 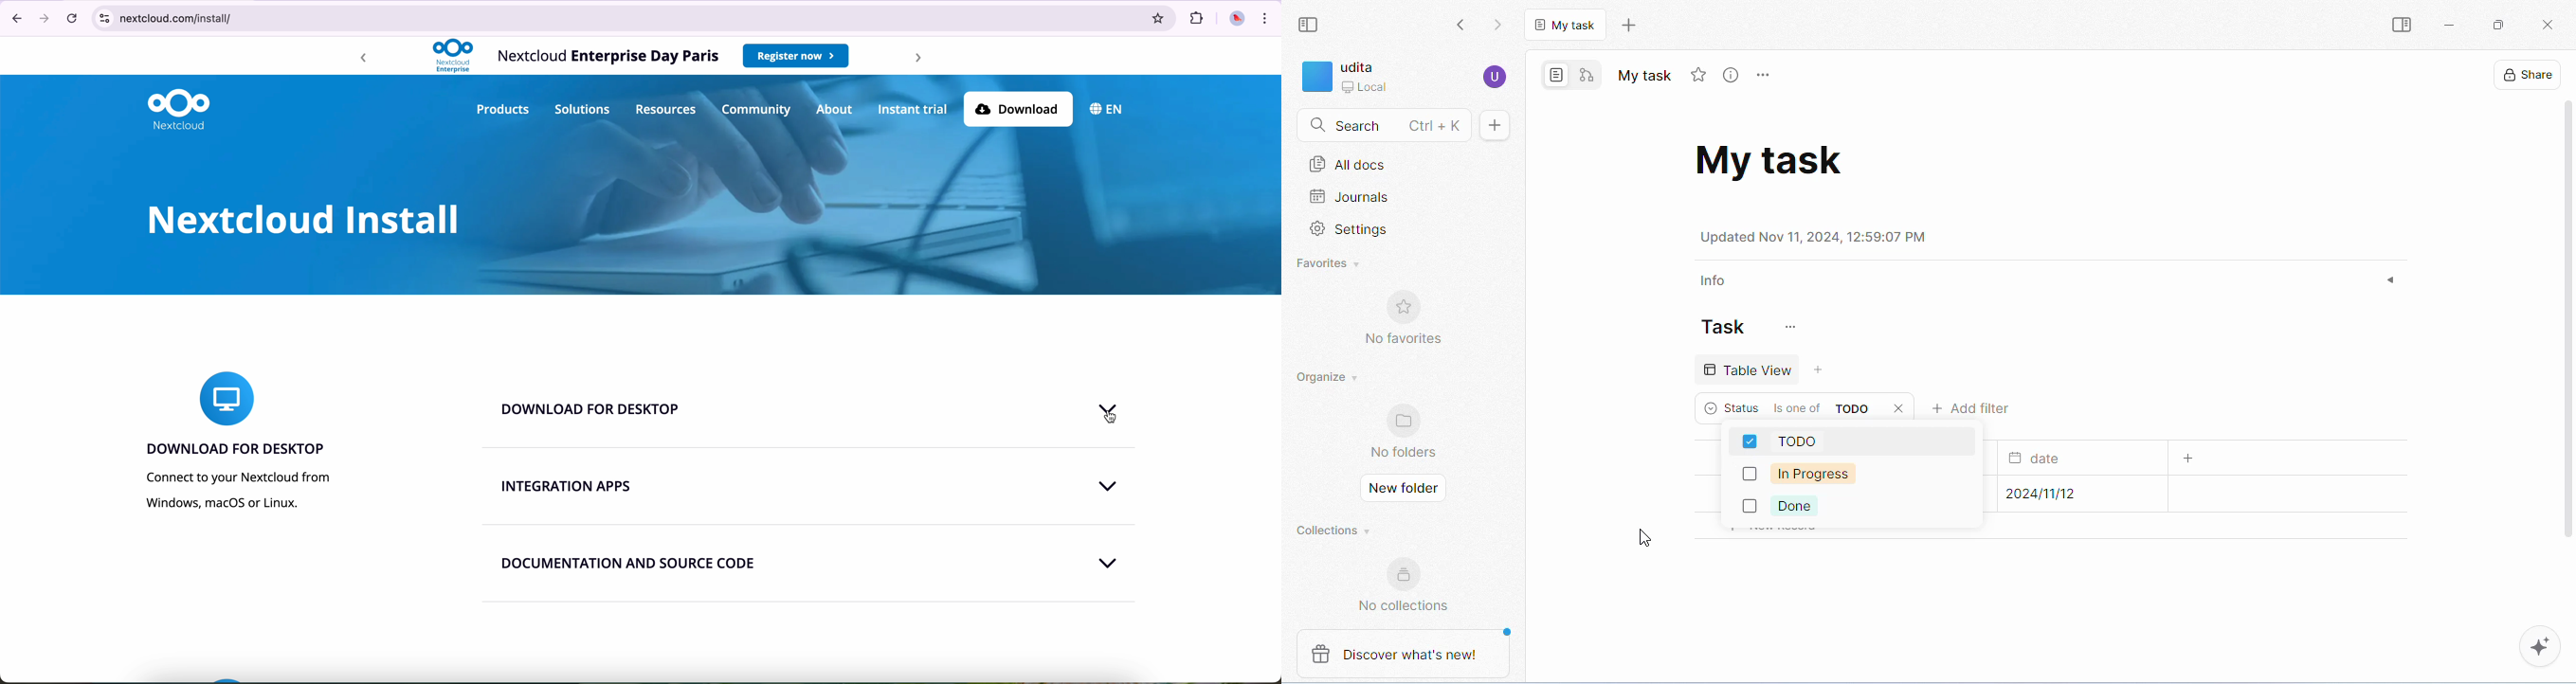 What do you see at coordinates (806, 563) in the screenshot?
I see `documentation and source code` at bounding box center [806, 563].